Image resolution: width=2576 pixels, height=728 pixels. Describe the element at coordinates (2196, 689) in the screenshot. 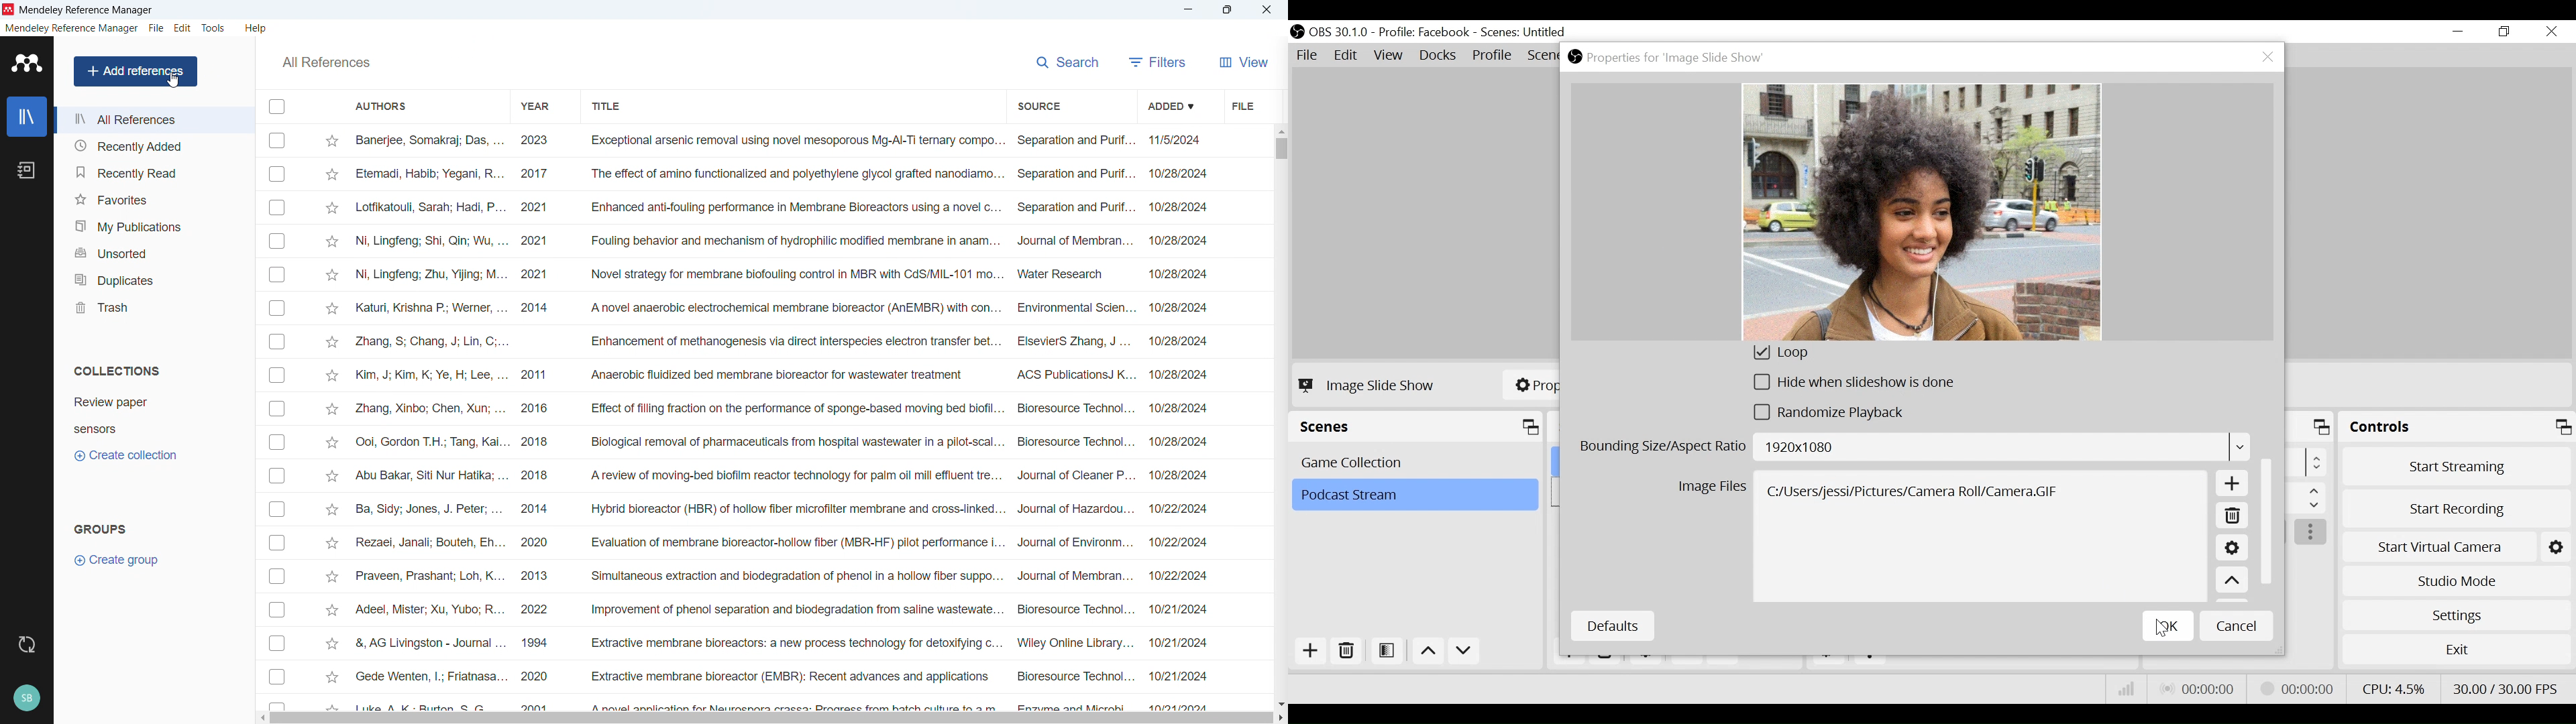

I see `Live Status` at that location.